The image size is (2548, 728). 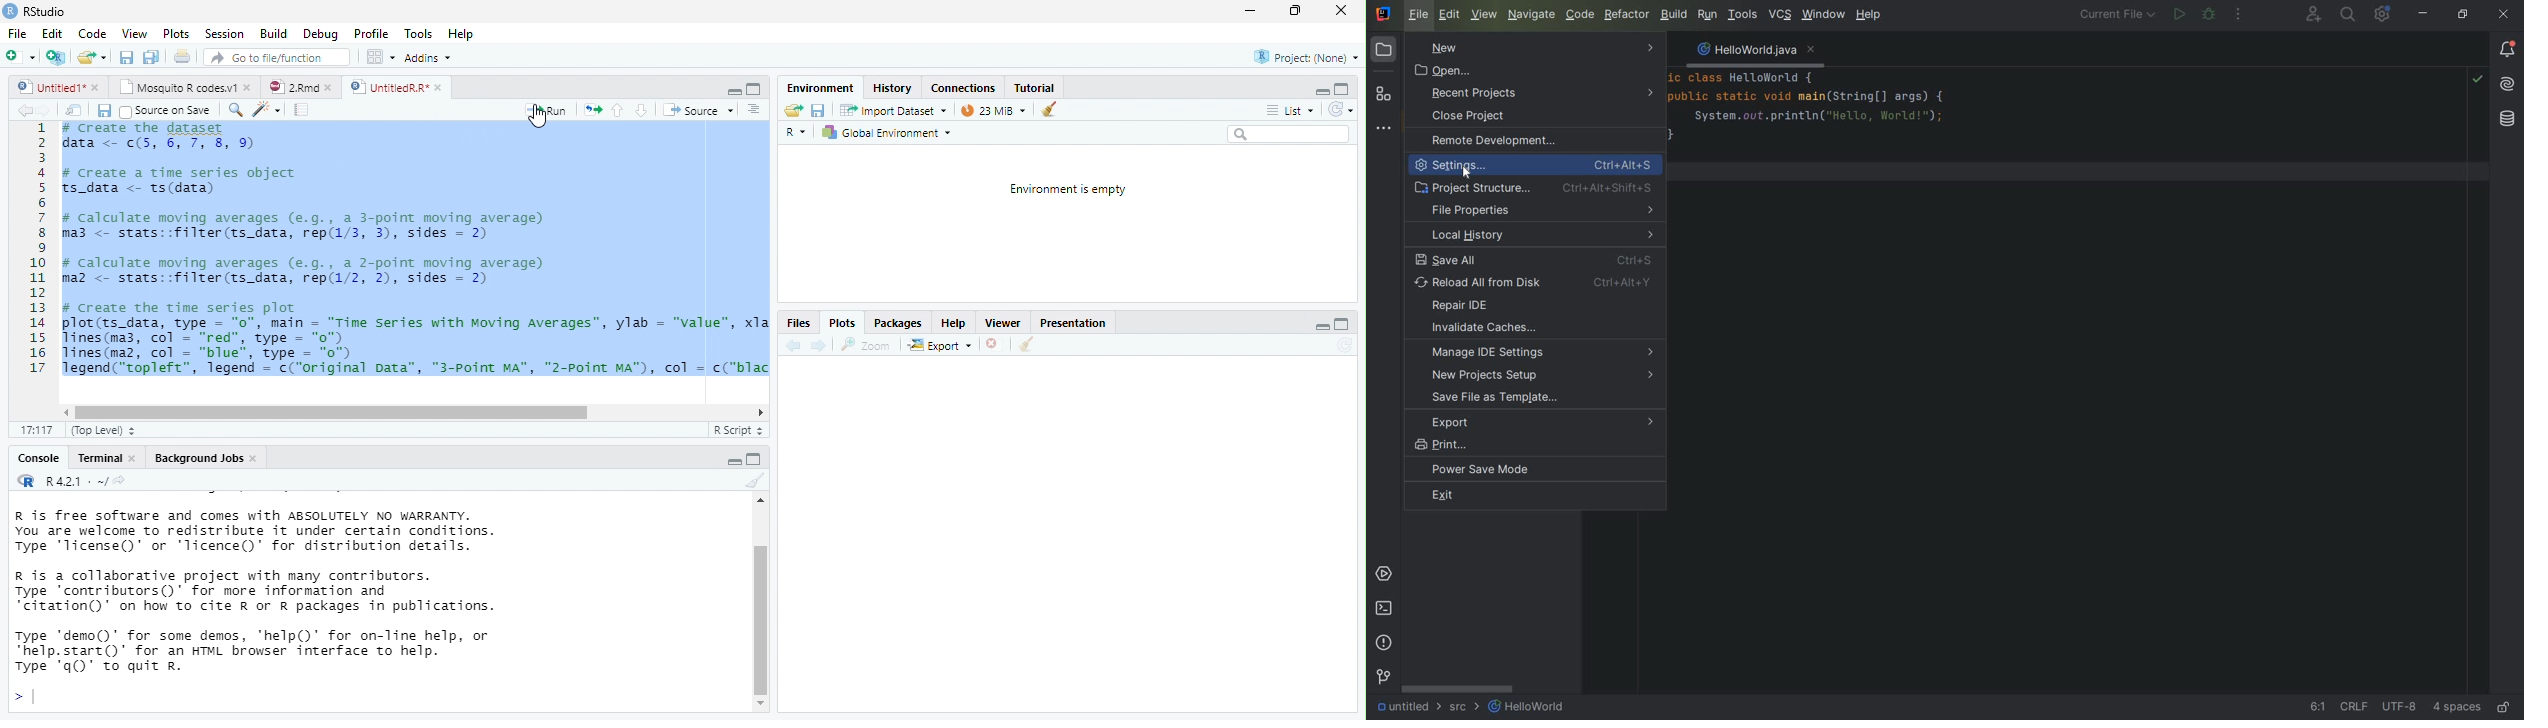 What do you see at coordinates (895, 110) in the screenshot?
I see `Import Dataset` at bounding box center [895, 110].